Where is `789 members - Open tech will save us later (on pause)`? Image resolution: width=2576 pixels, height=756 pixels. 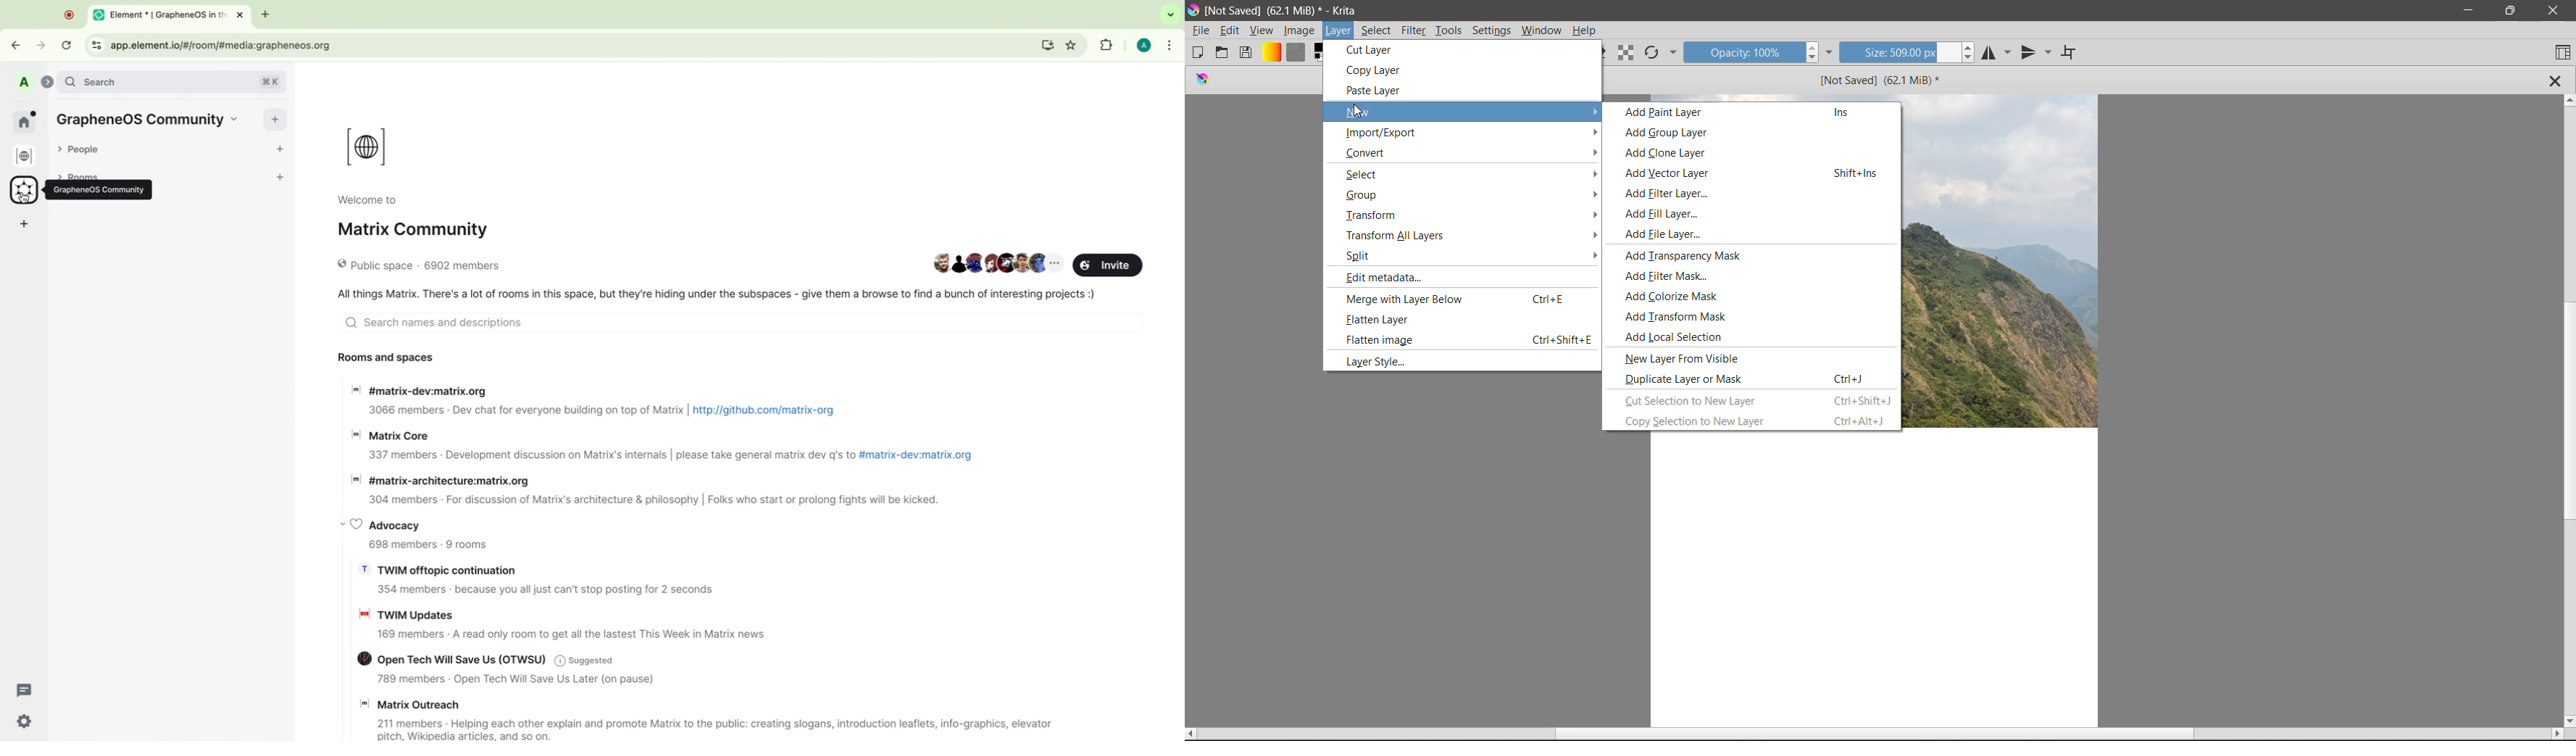 789 members - Open tech will save us later (on pause) is located at coordinates (509, 680).